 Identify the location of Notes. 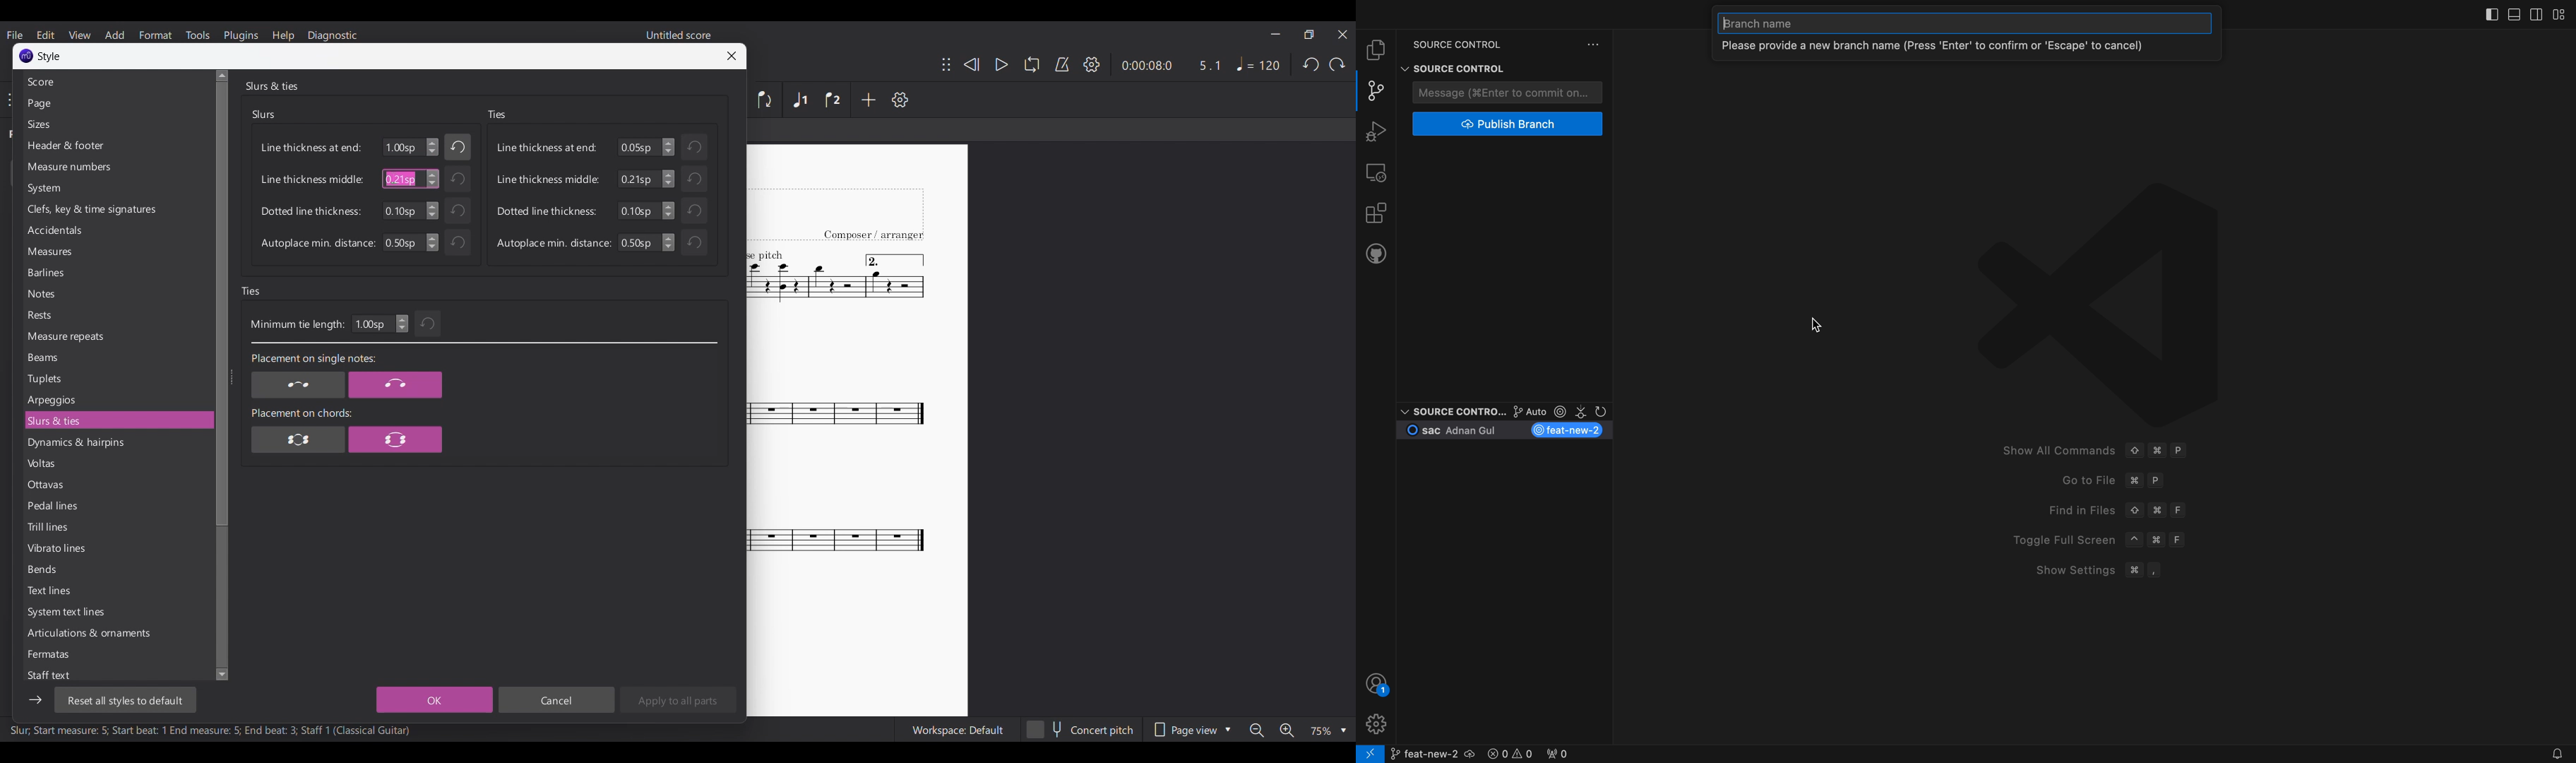
(117, 294).